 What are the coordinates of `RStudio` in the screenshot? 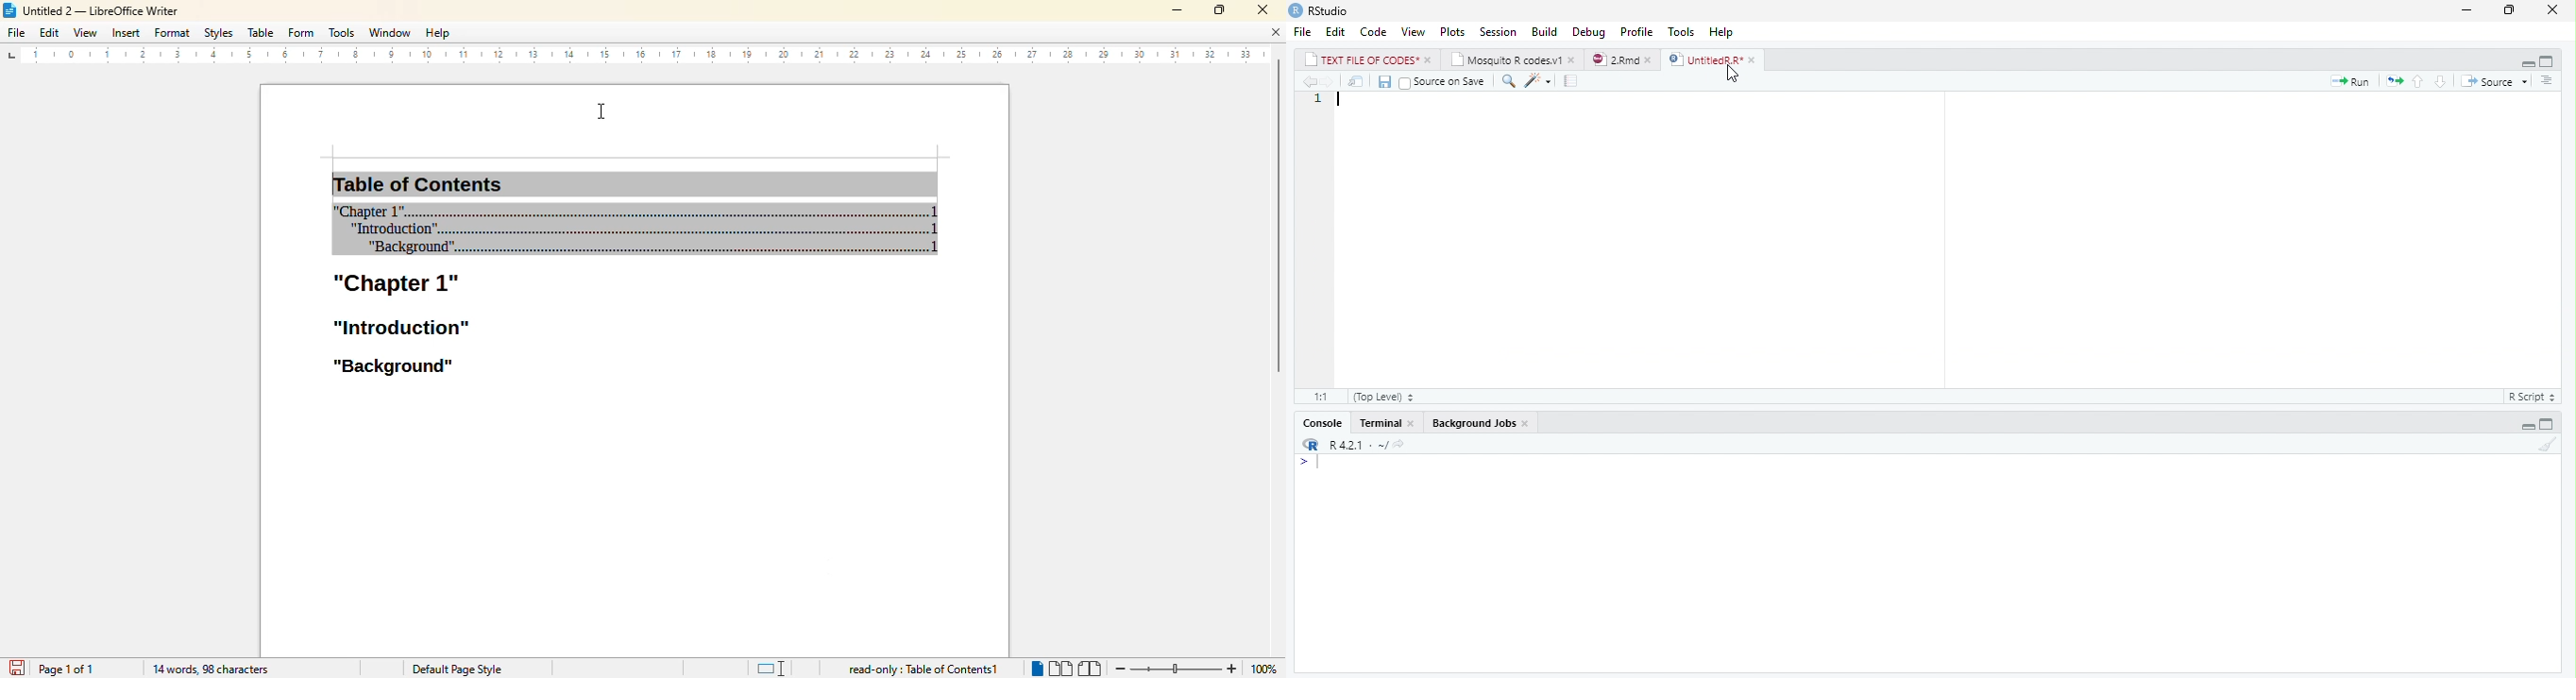 It's located at (1330, 11).